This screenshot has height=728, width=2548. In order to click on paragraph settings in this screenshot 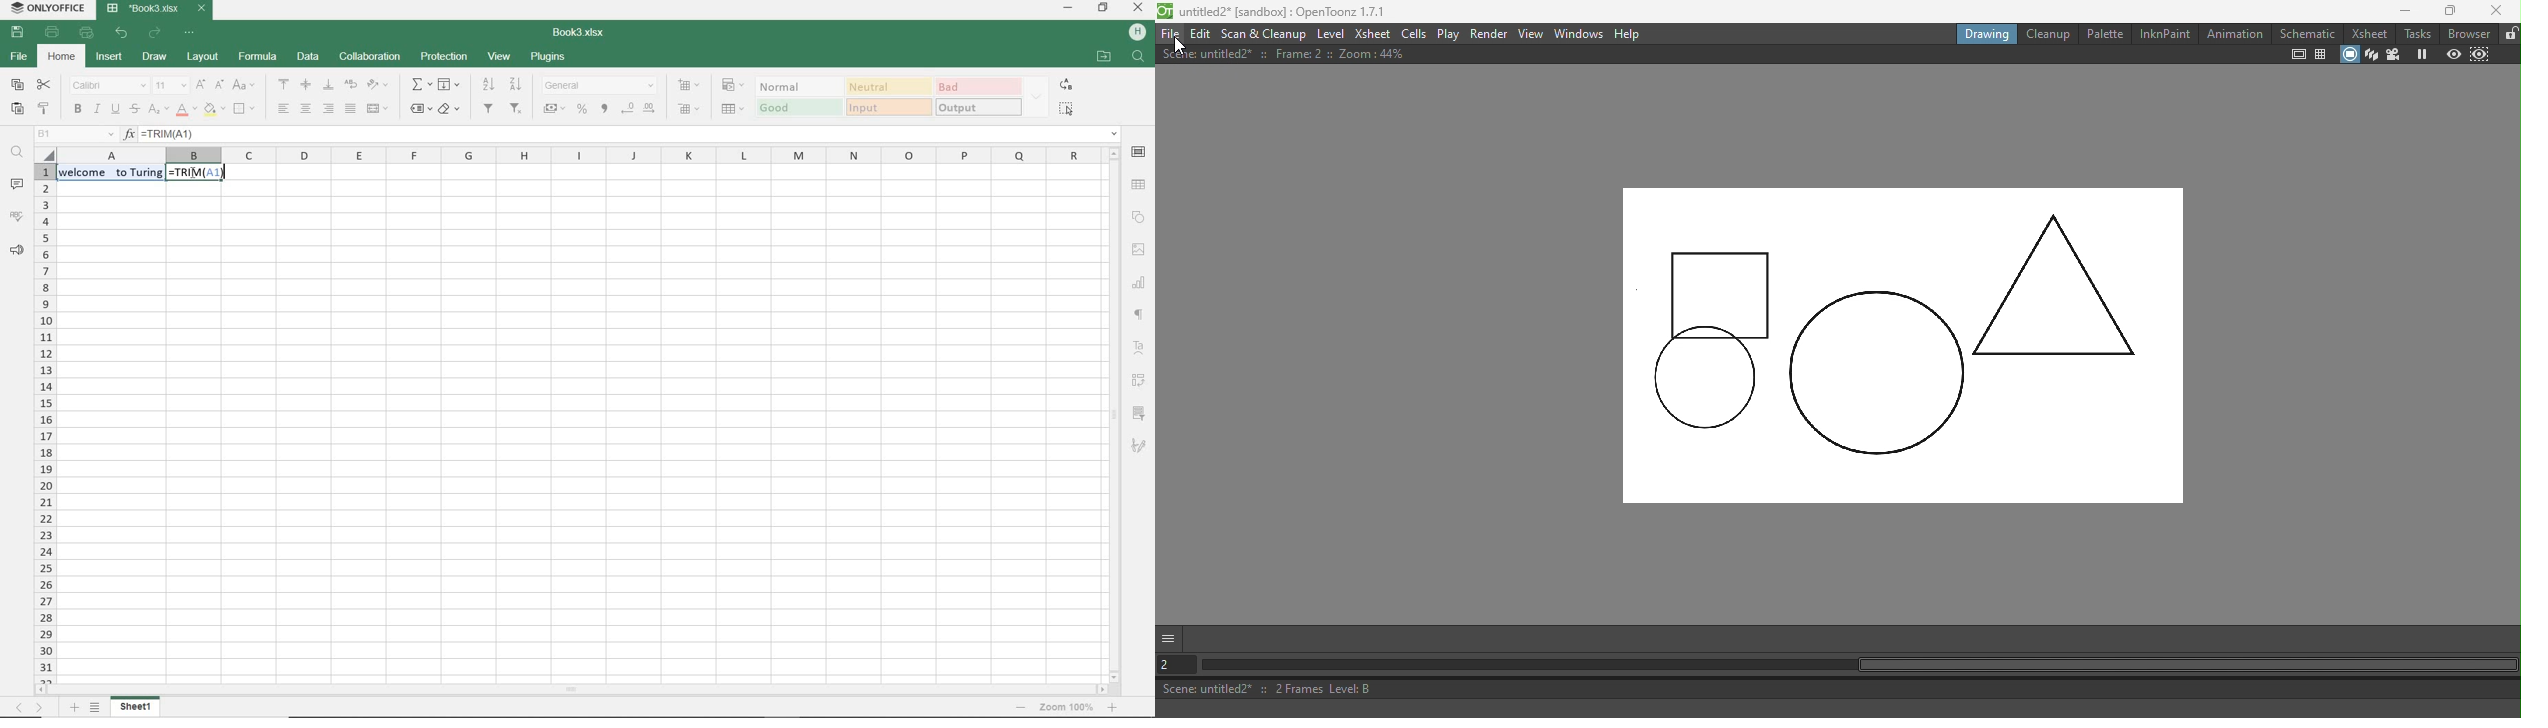, I will do `click(1140, 314)`.